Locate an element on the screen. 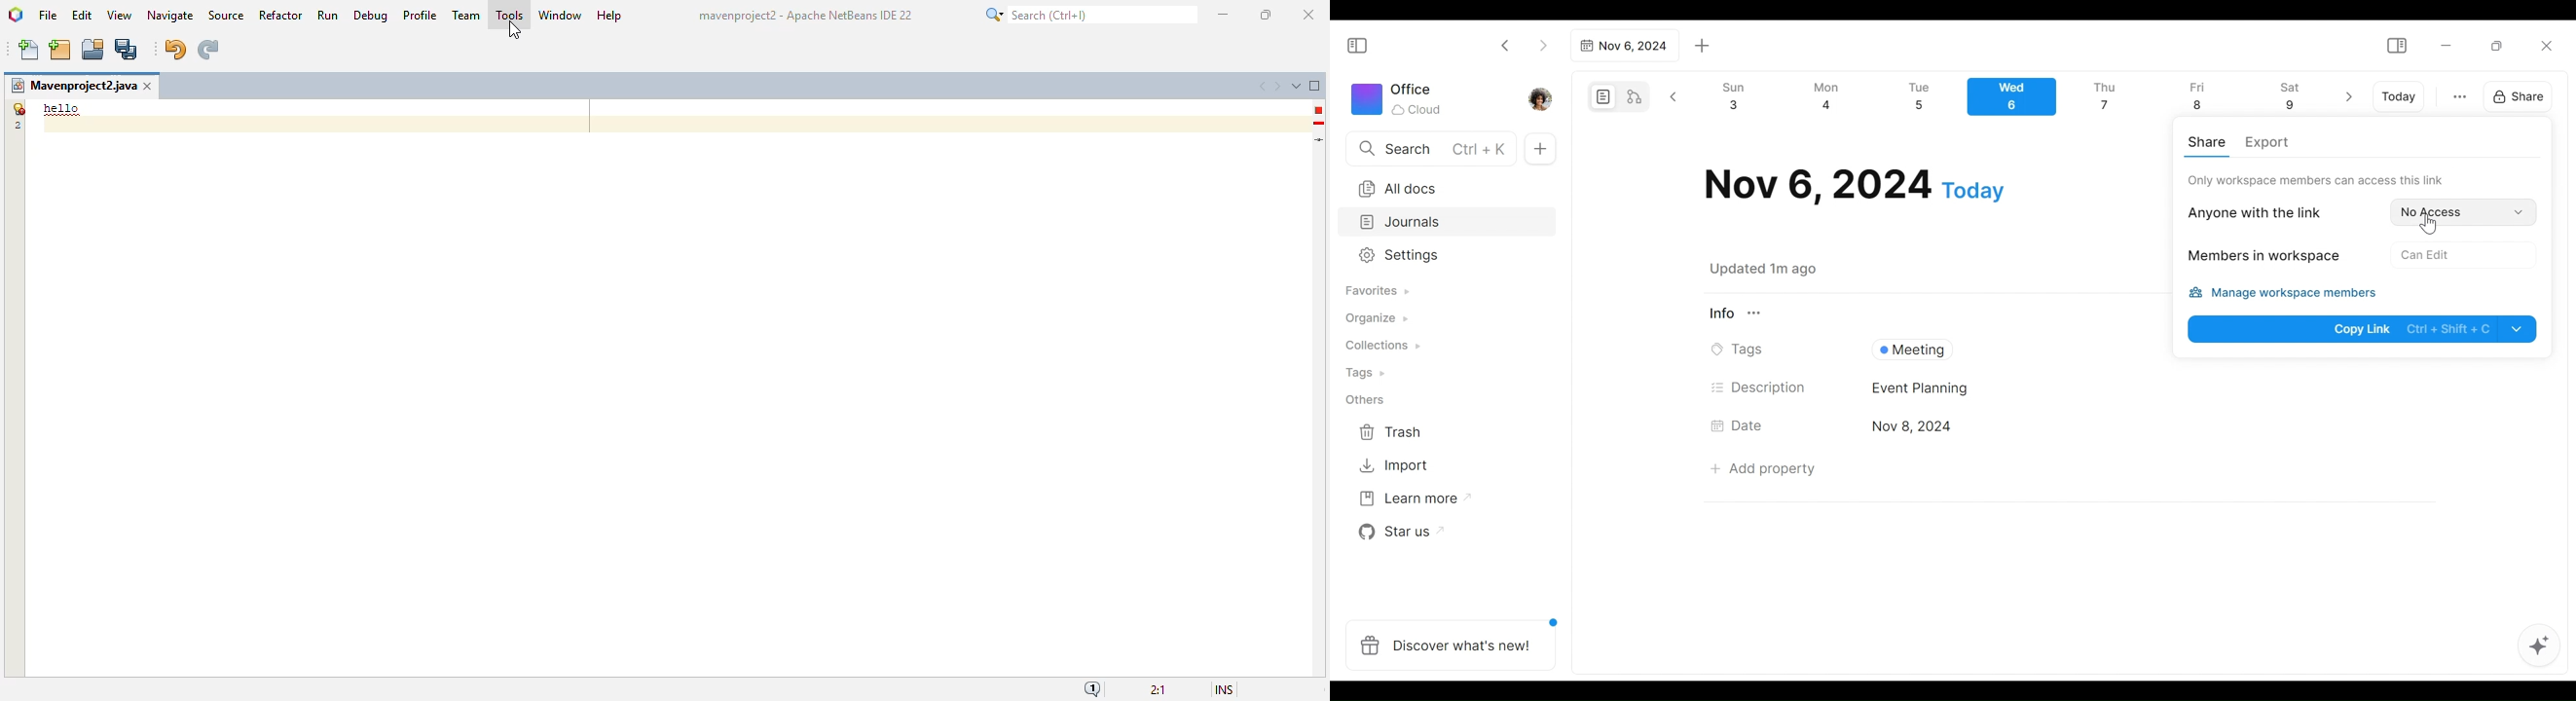  Desciption Field is located at coordinates (2150, 388).